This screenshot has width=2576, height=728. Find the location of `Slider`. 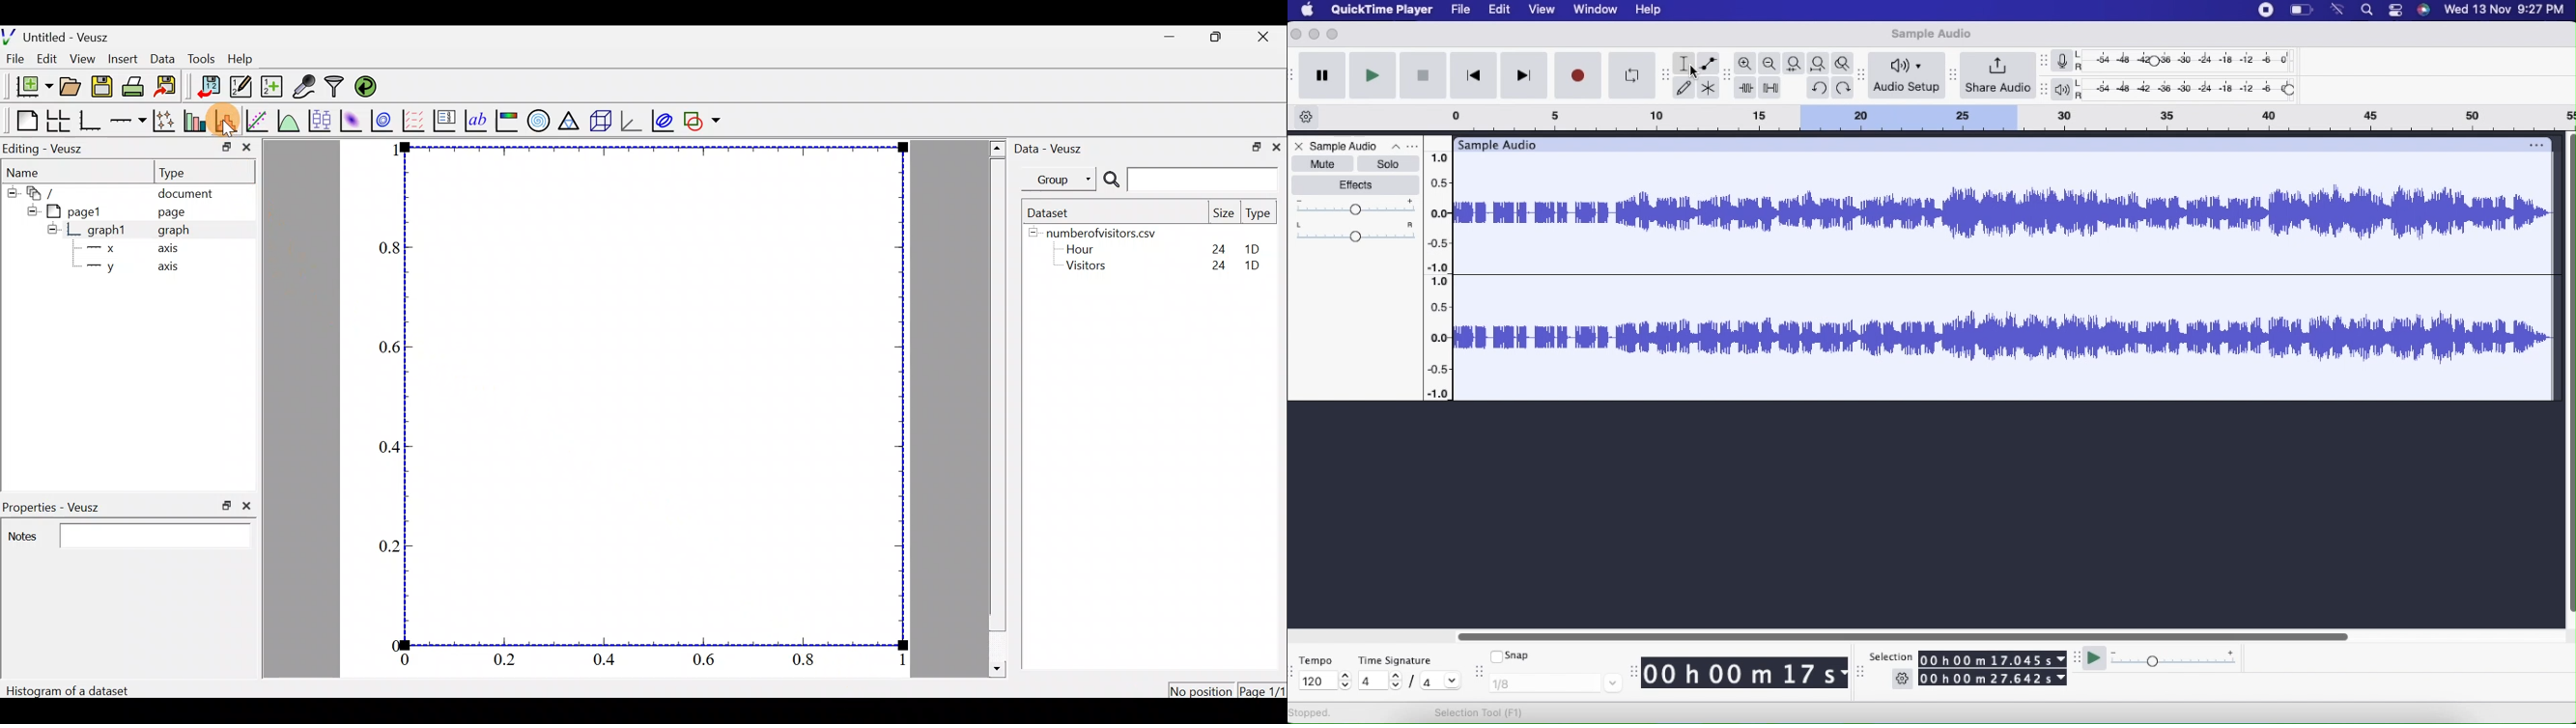

Slider is located at coordinates (1443, 269).